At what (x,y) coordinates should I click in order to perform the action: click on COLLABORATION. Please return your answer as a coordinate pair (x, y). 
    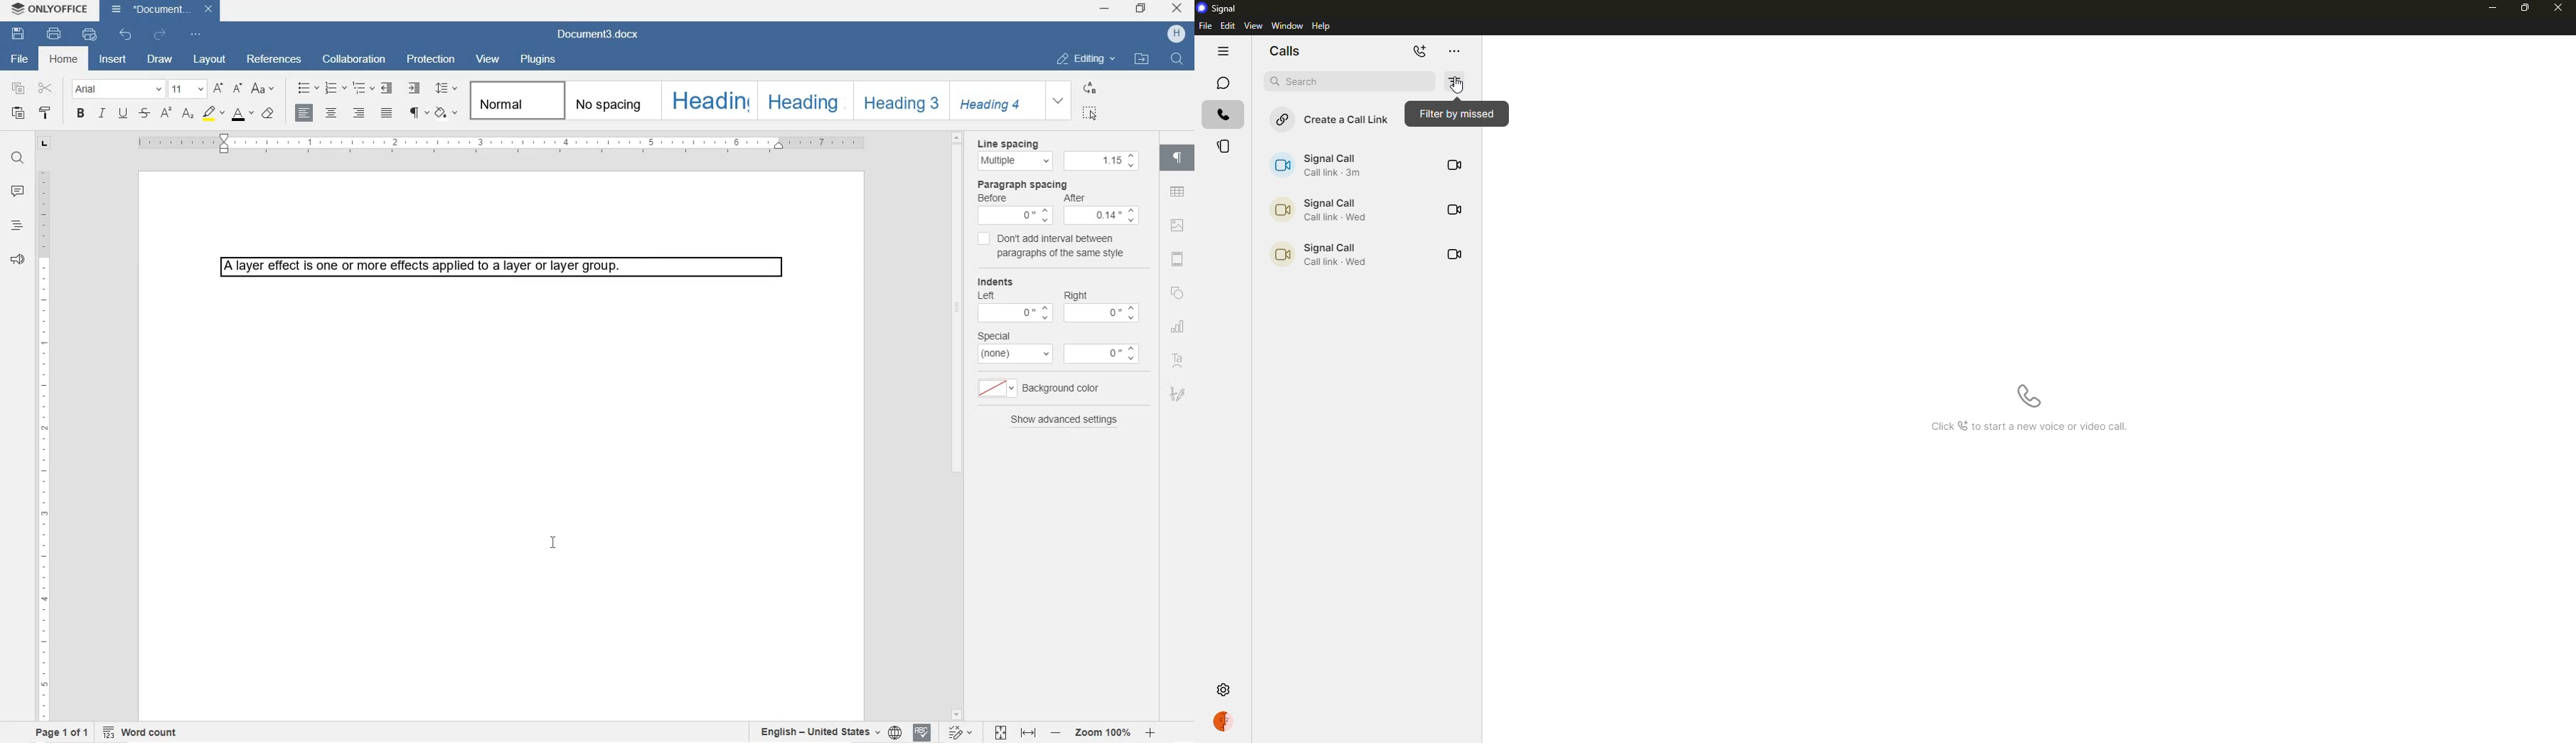
    Looking at the image, I should click on (356, 60).